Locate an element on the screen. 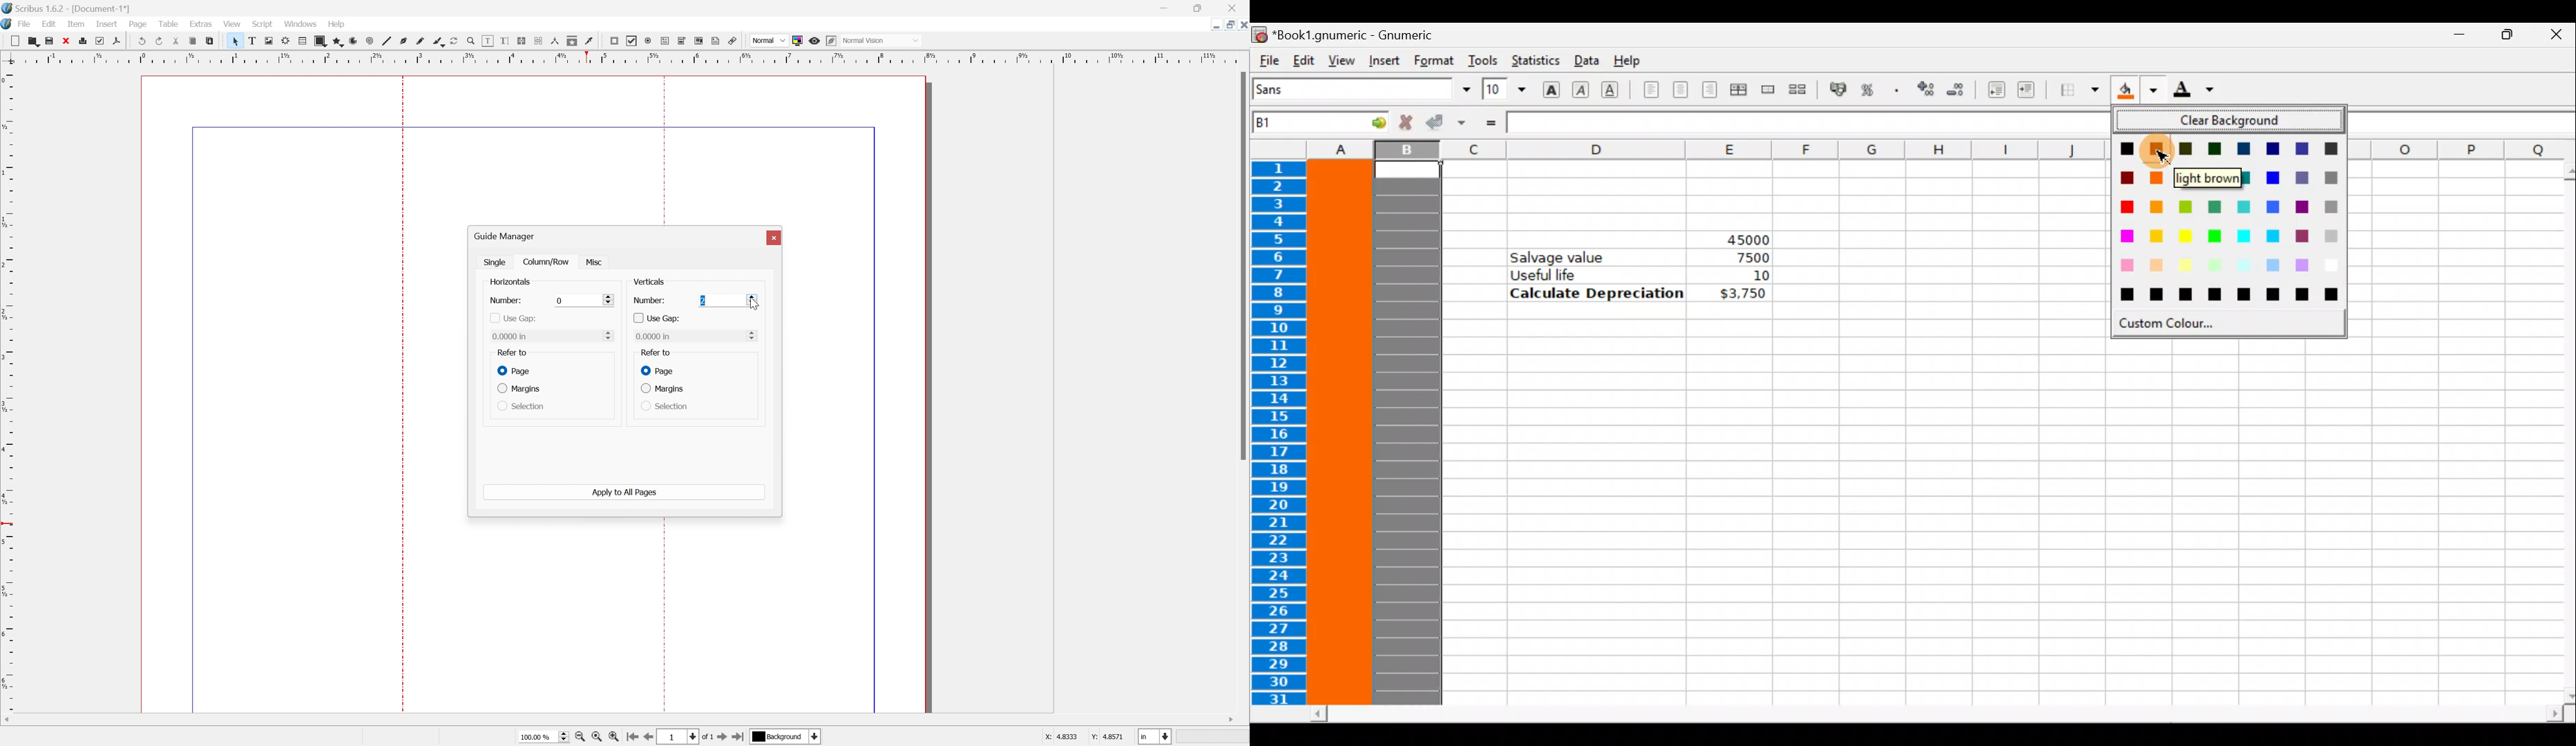 The width and height of the screenshot is (2576, 756). 10 is located at coordinates (1743, 276).